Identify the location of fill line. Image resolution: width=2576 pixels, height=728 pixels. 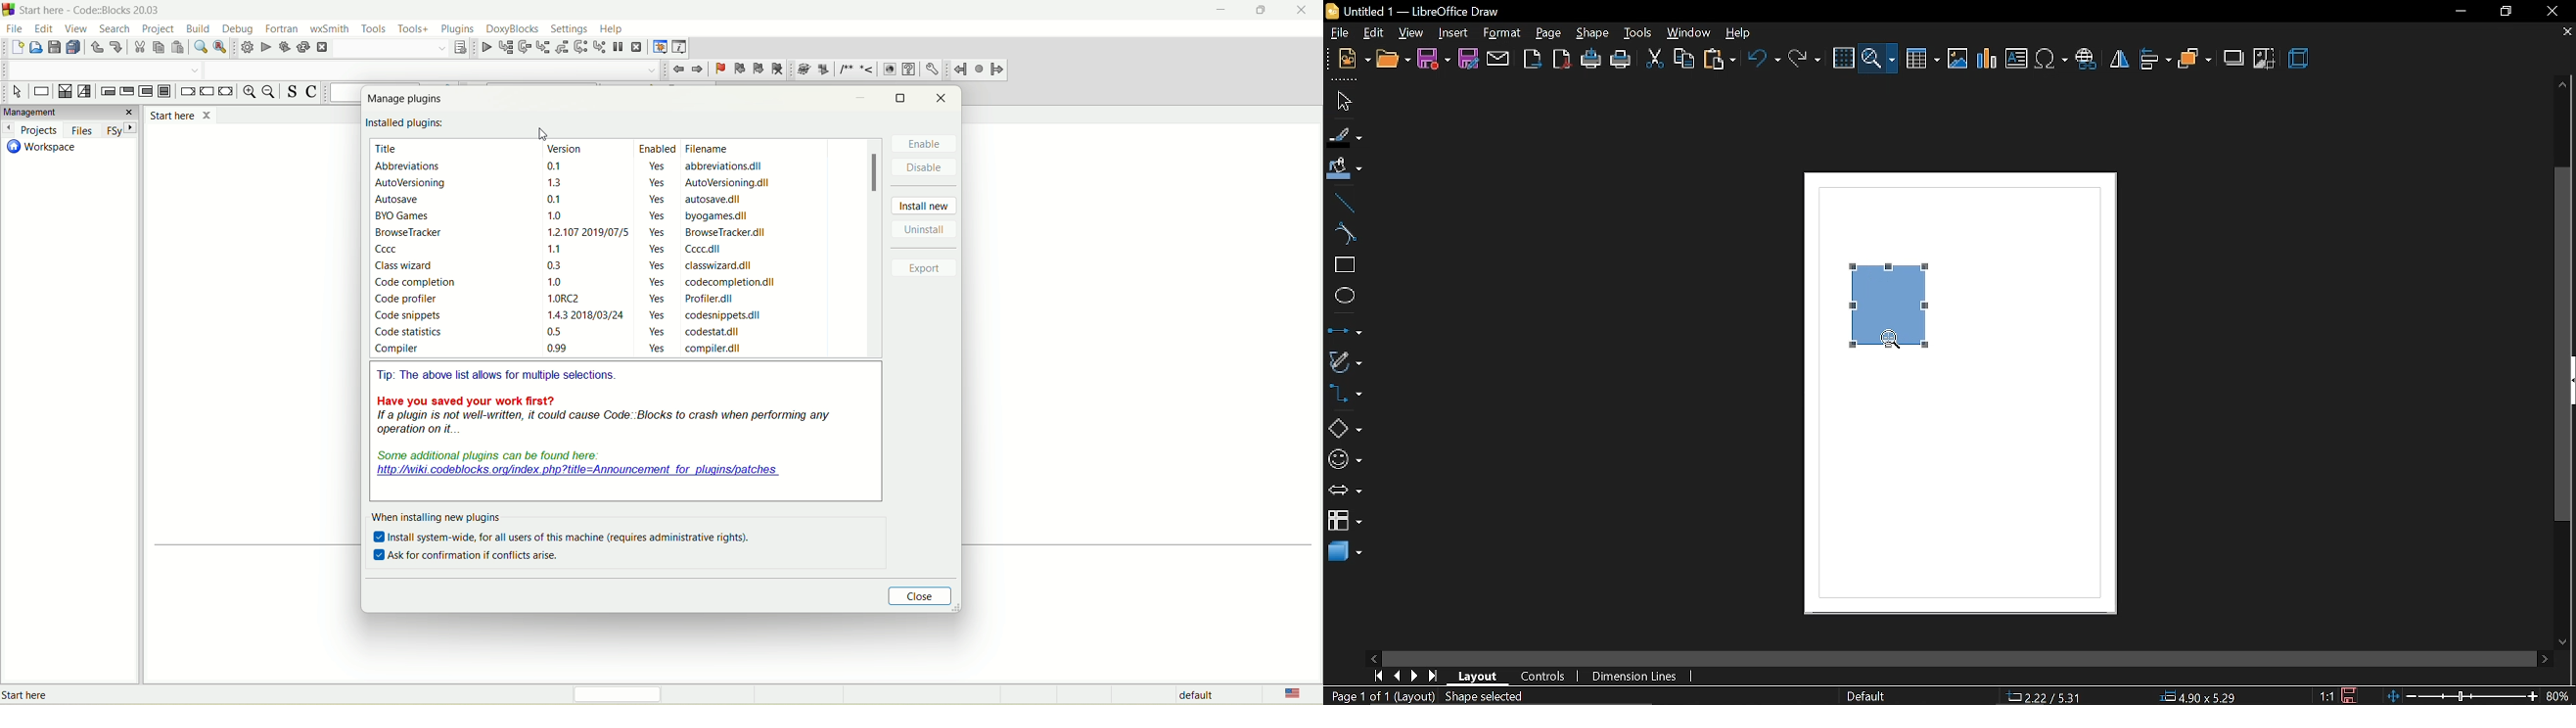
(1345, 137).